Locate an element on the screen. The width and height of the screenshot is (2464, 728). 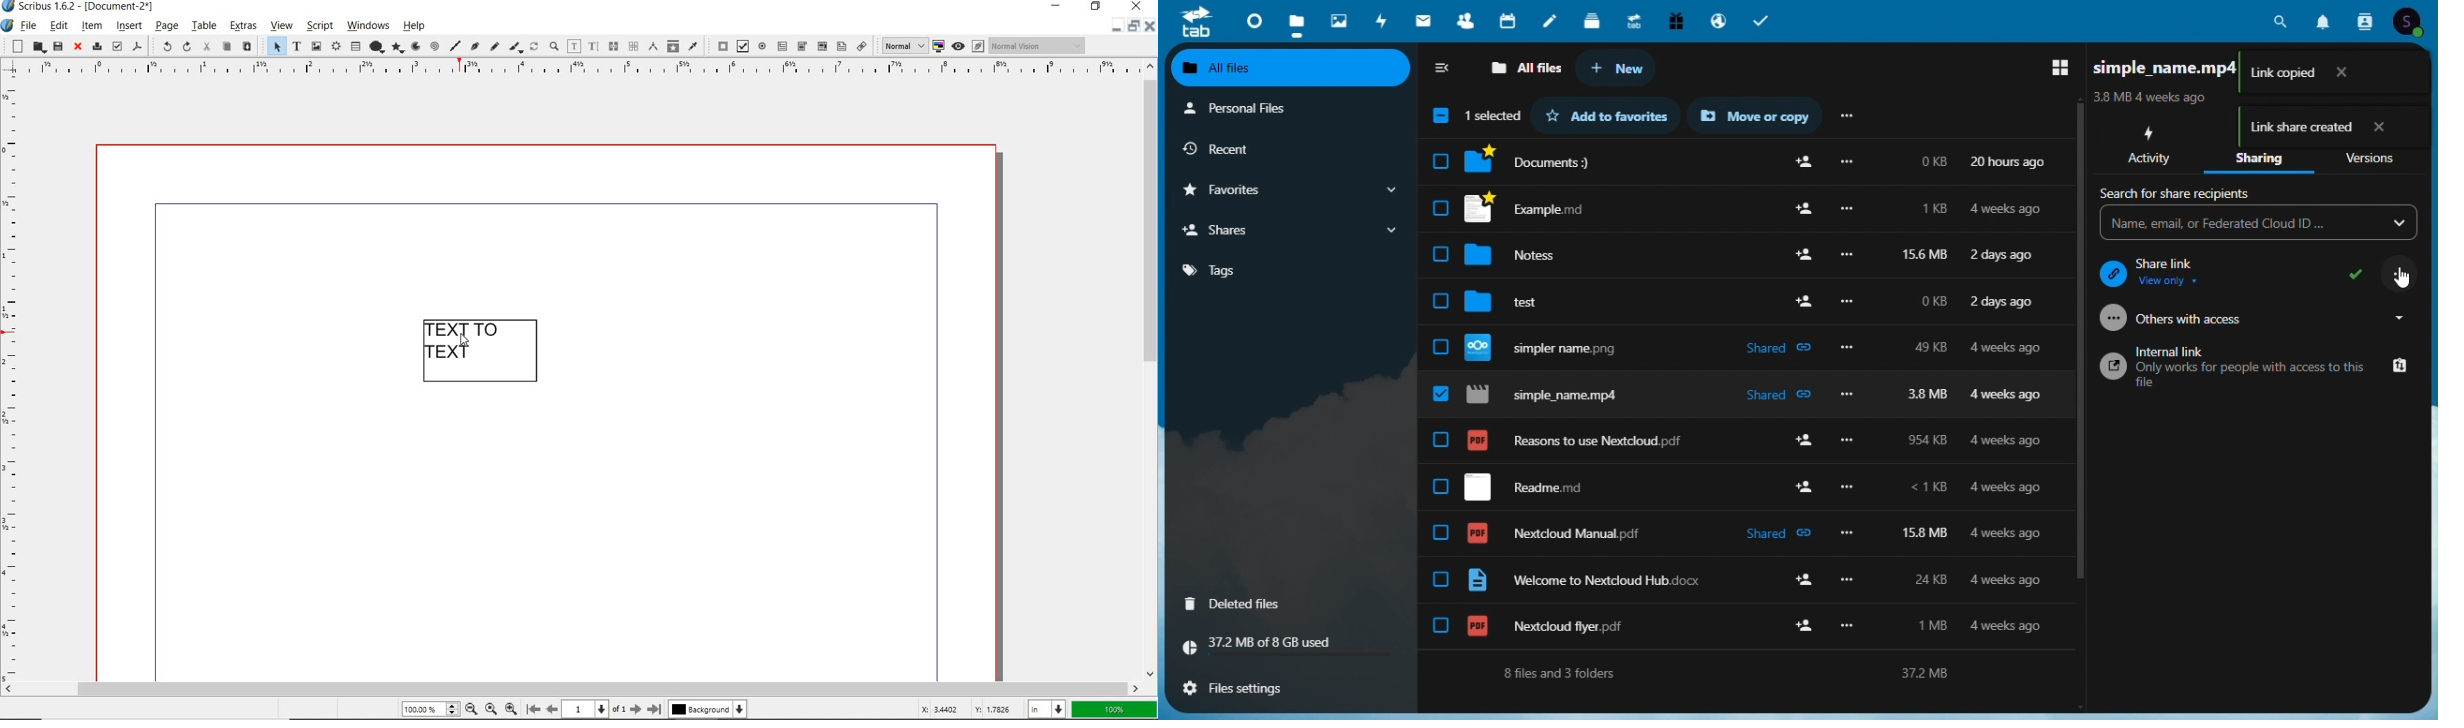
select item is located at coordinates (274, 46).